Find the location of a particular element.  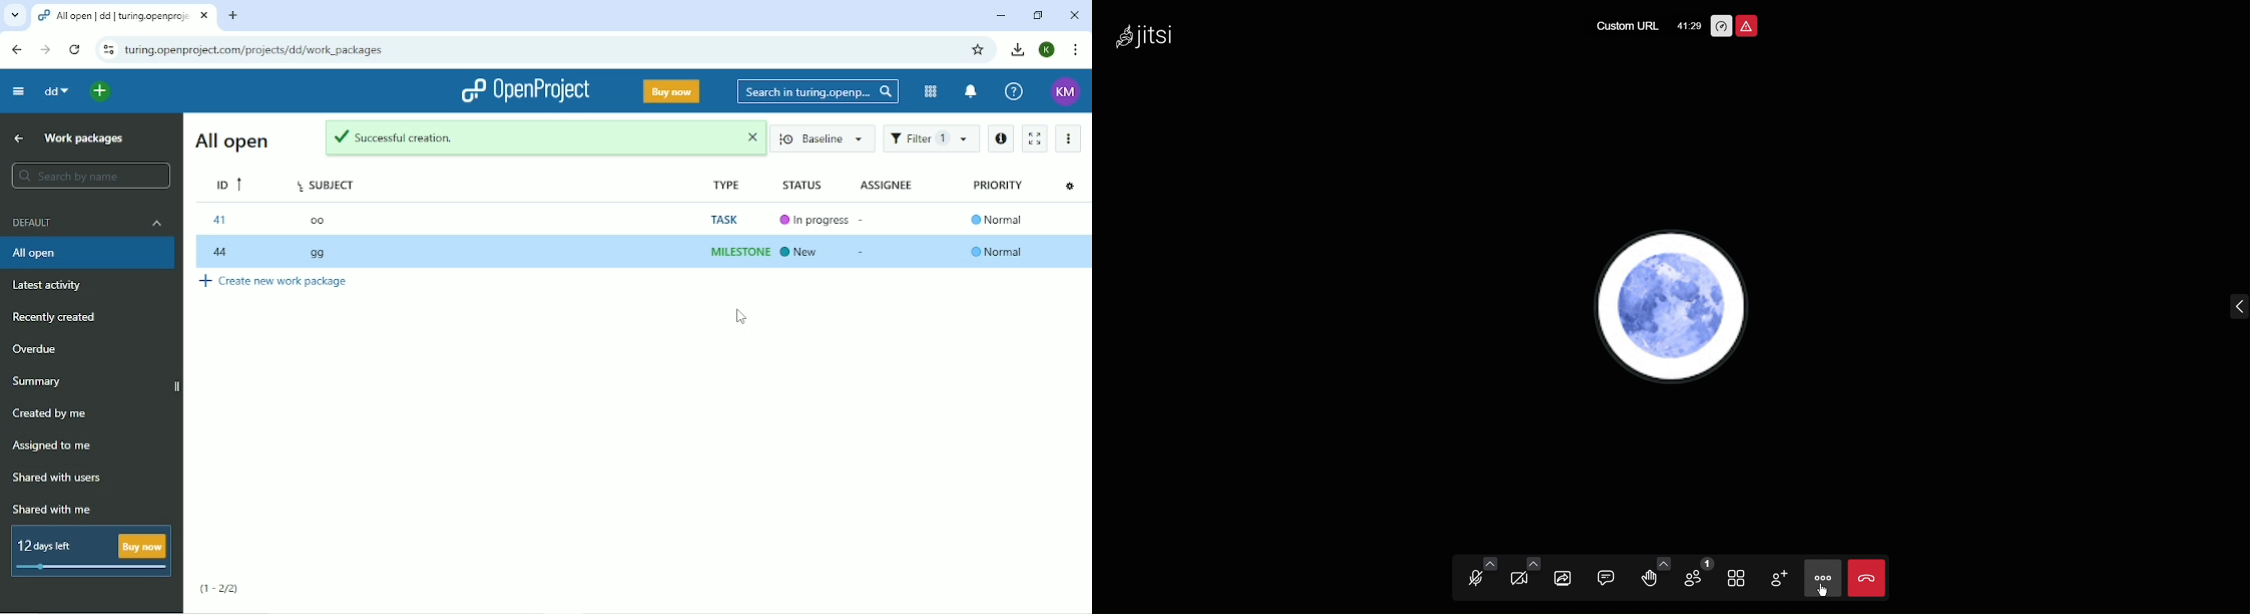

41 is located at coordinates (220, 221).